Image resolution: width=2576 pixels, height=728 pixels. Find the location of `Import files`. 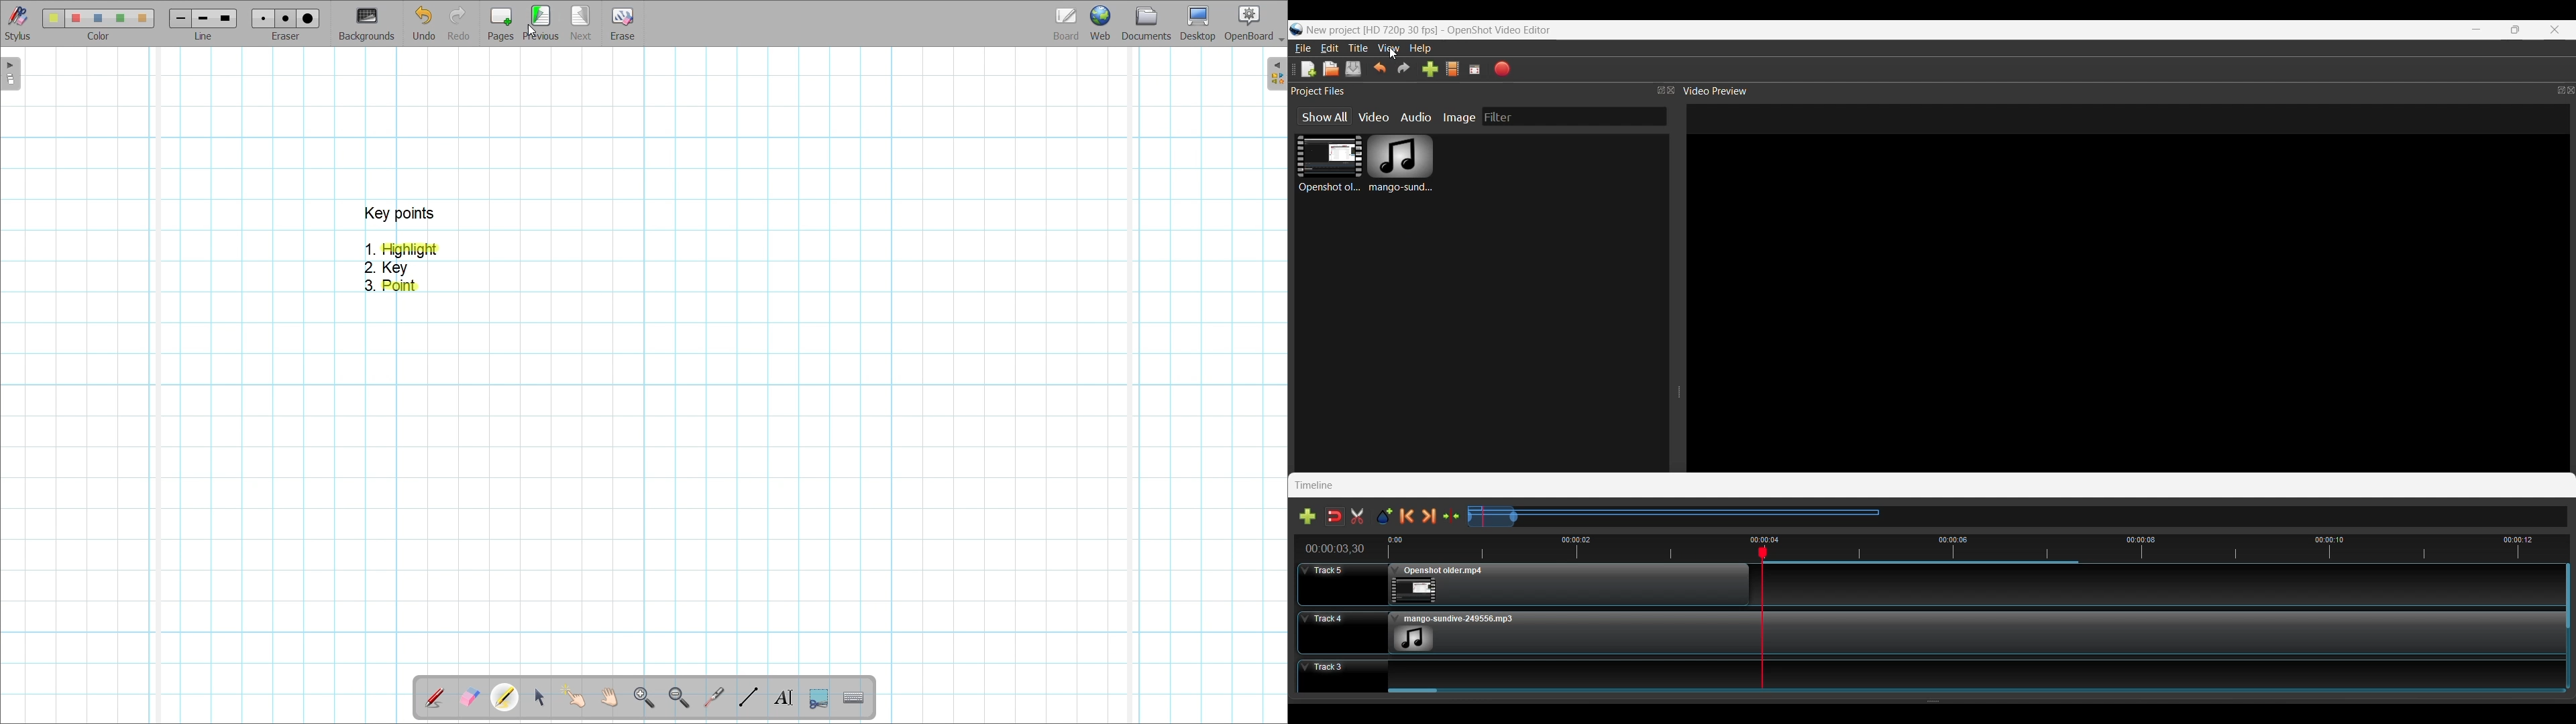

Import files is located at coordinates (1430, 69).